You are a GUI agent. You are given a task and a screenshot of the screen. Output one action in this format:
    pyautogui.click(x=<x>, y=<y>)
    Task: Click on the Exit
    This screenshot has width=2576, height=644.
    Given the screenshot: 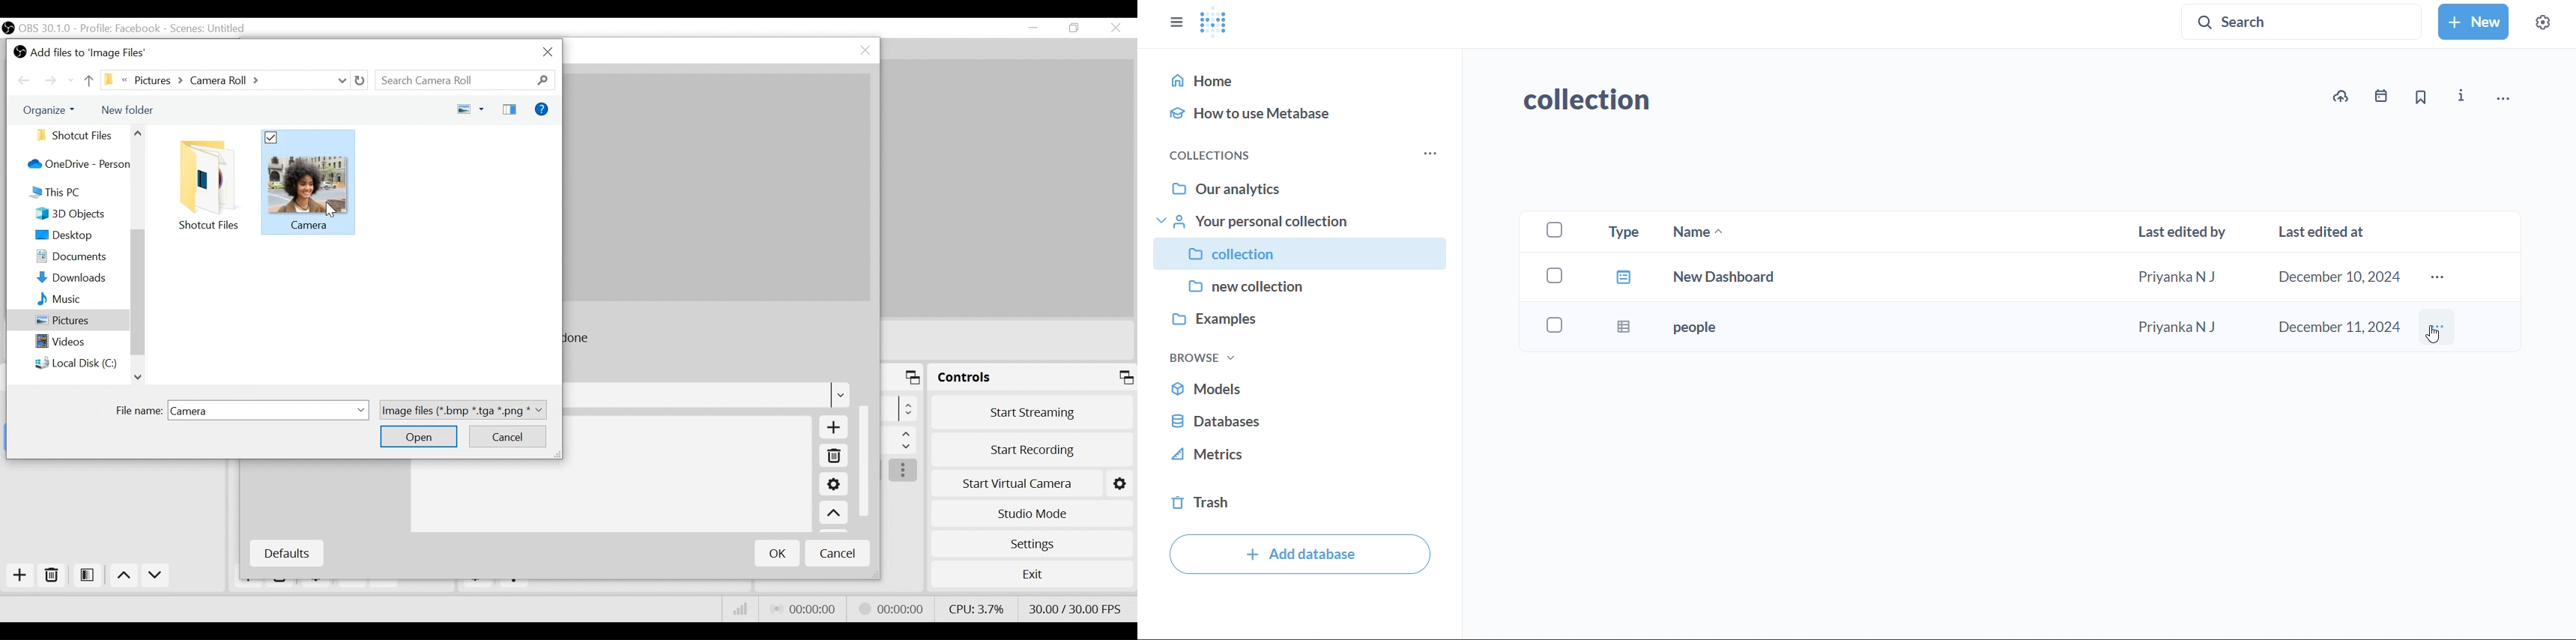 What is the action you would take?
    pyautogui.click(x=1032, y=577)
    